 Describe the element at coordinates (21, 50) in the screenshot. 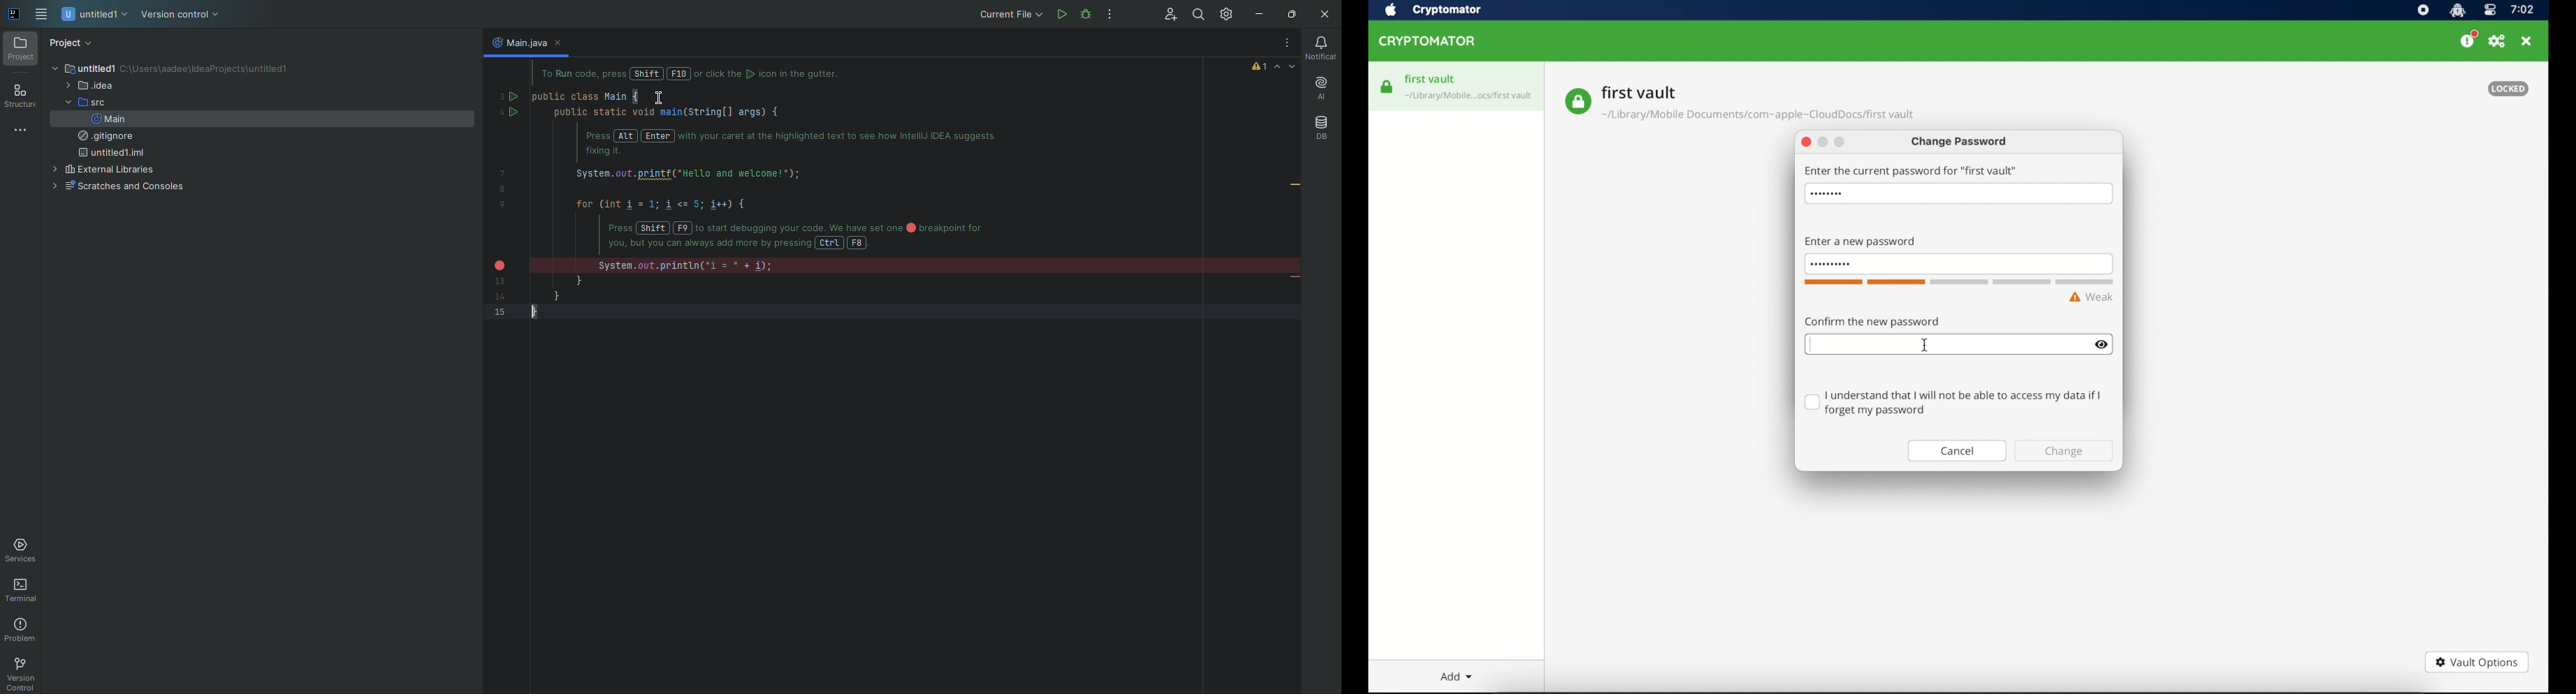

I see `Project` at that location.